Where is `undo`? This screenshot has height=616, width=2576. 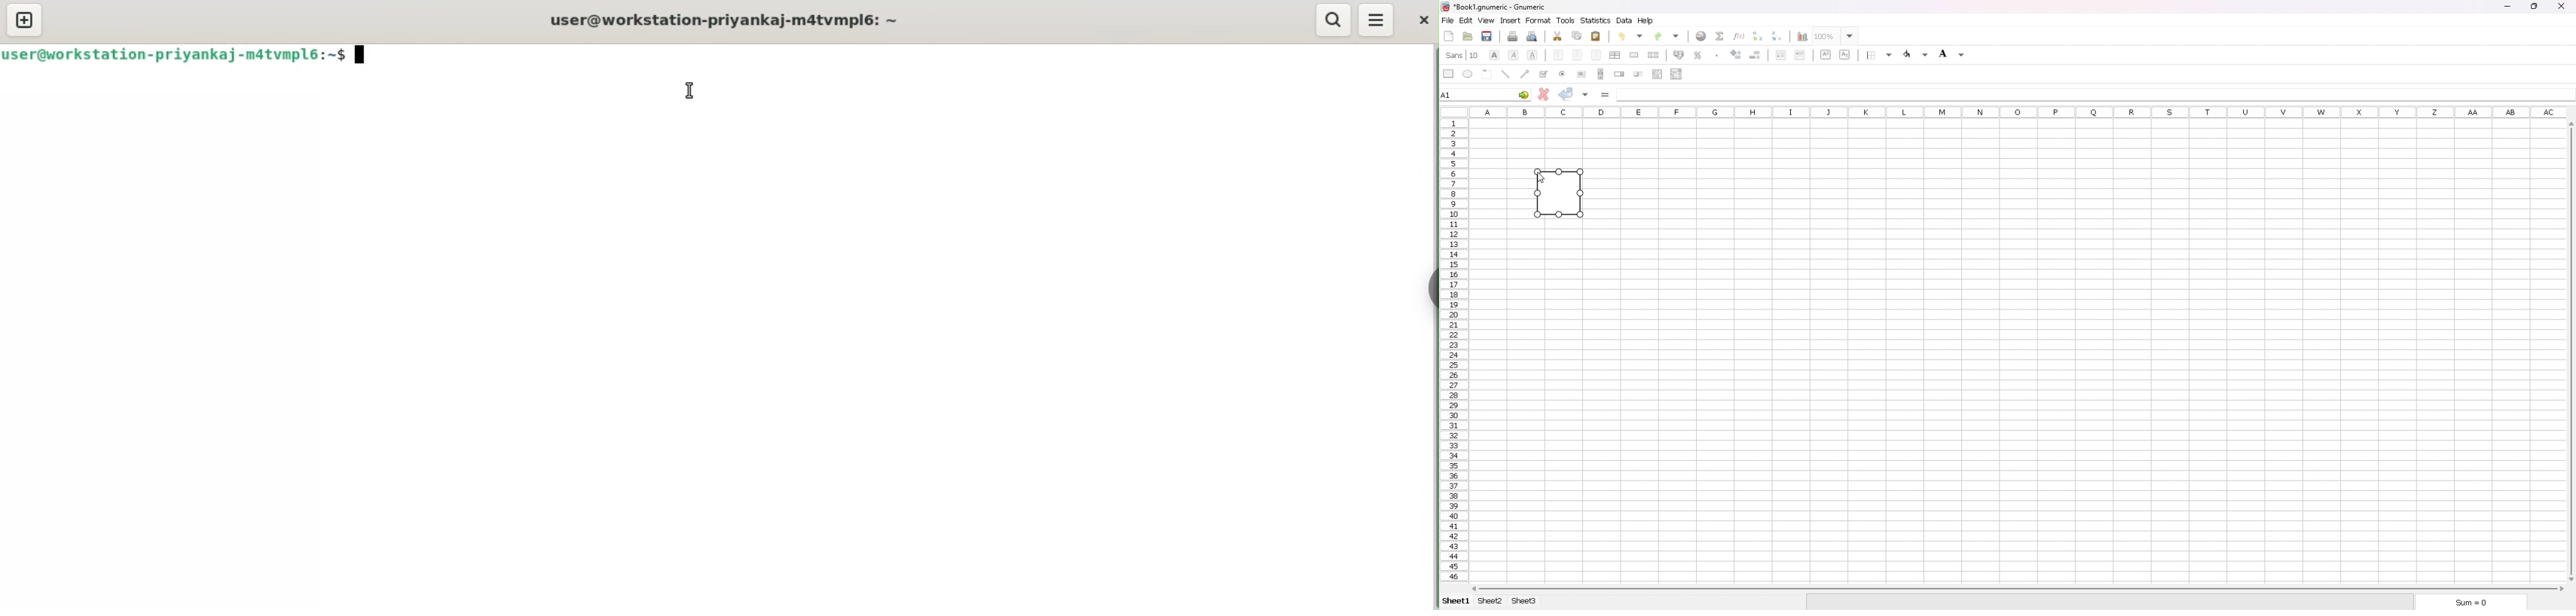 undo is located at coordinates (1630, 36).